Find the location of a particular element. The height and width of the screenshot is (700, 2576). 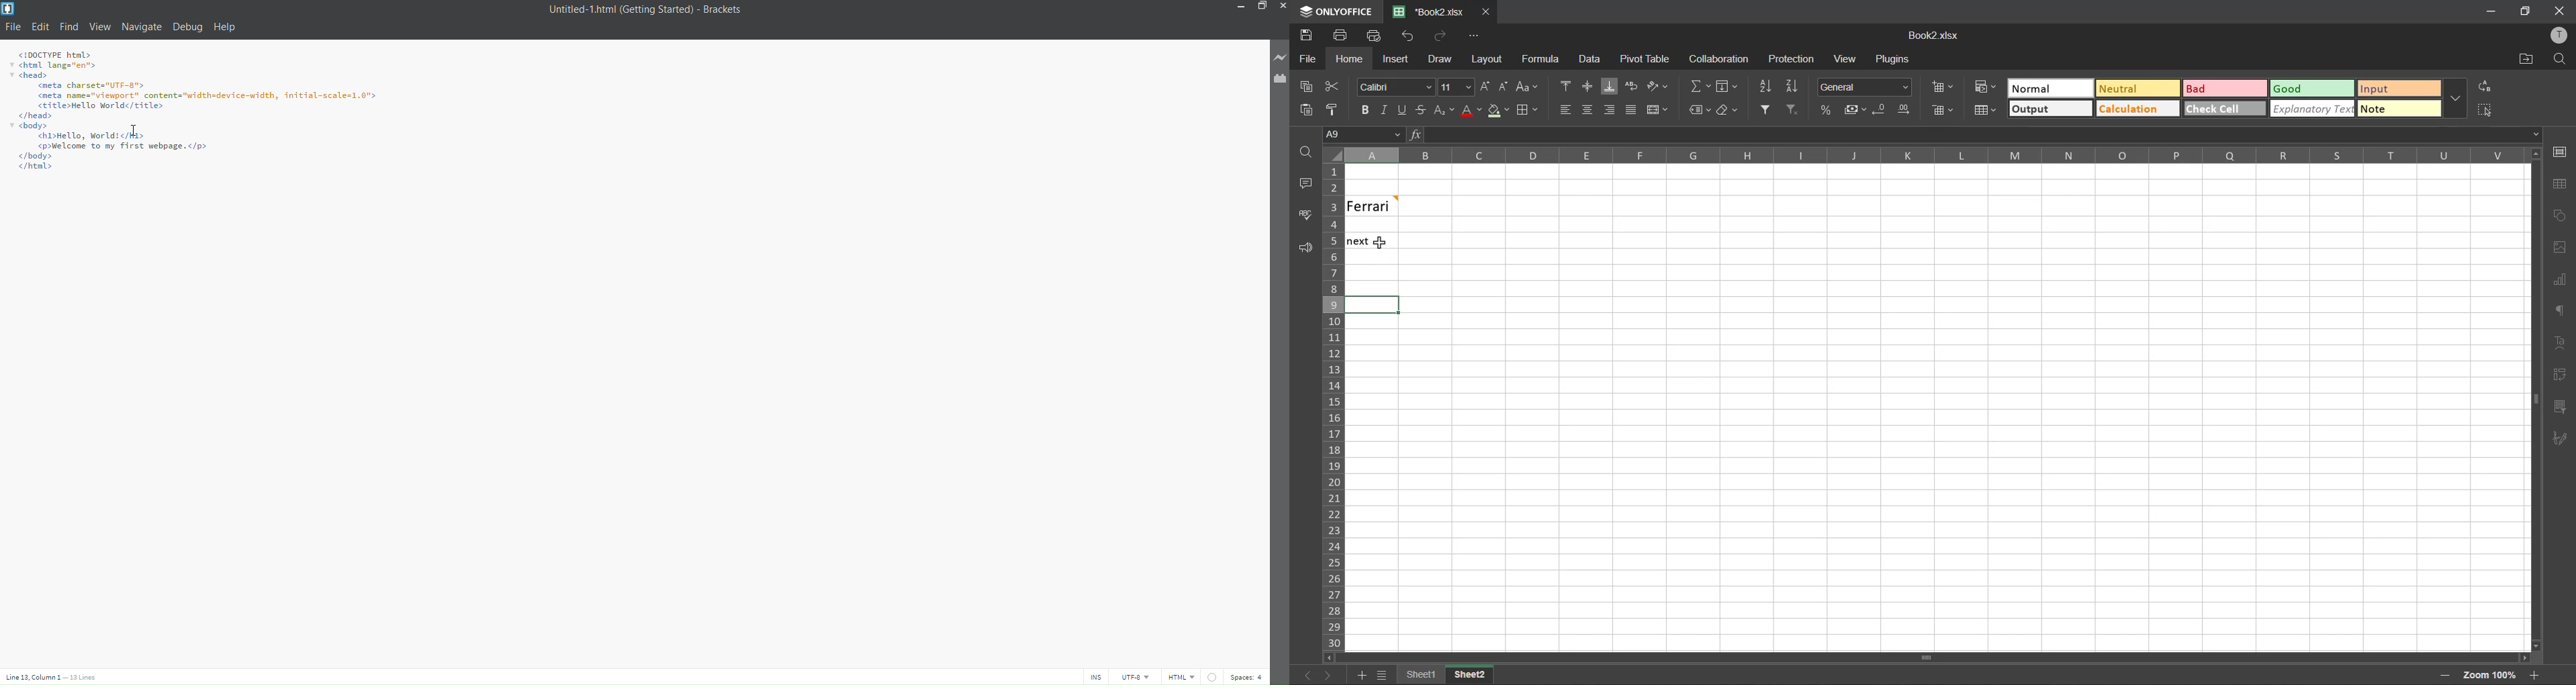

align top is located at coordinates (1567, 87).